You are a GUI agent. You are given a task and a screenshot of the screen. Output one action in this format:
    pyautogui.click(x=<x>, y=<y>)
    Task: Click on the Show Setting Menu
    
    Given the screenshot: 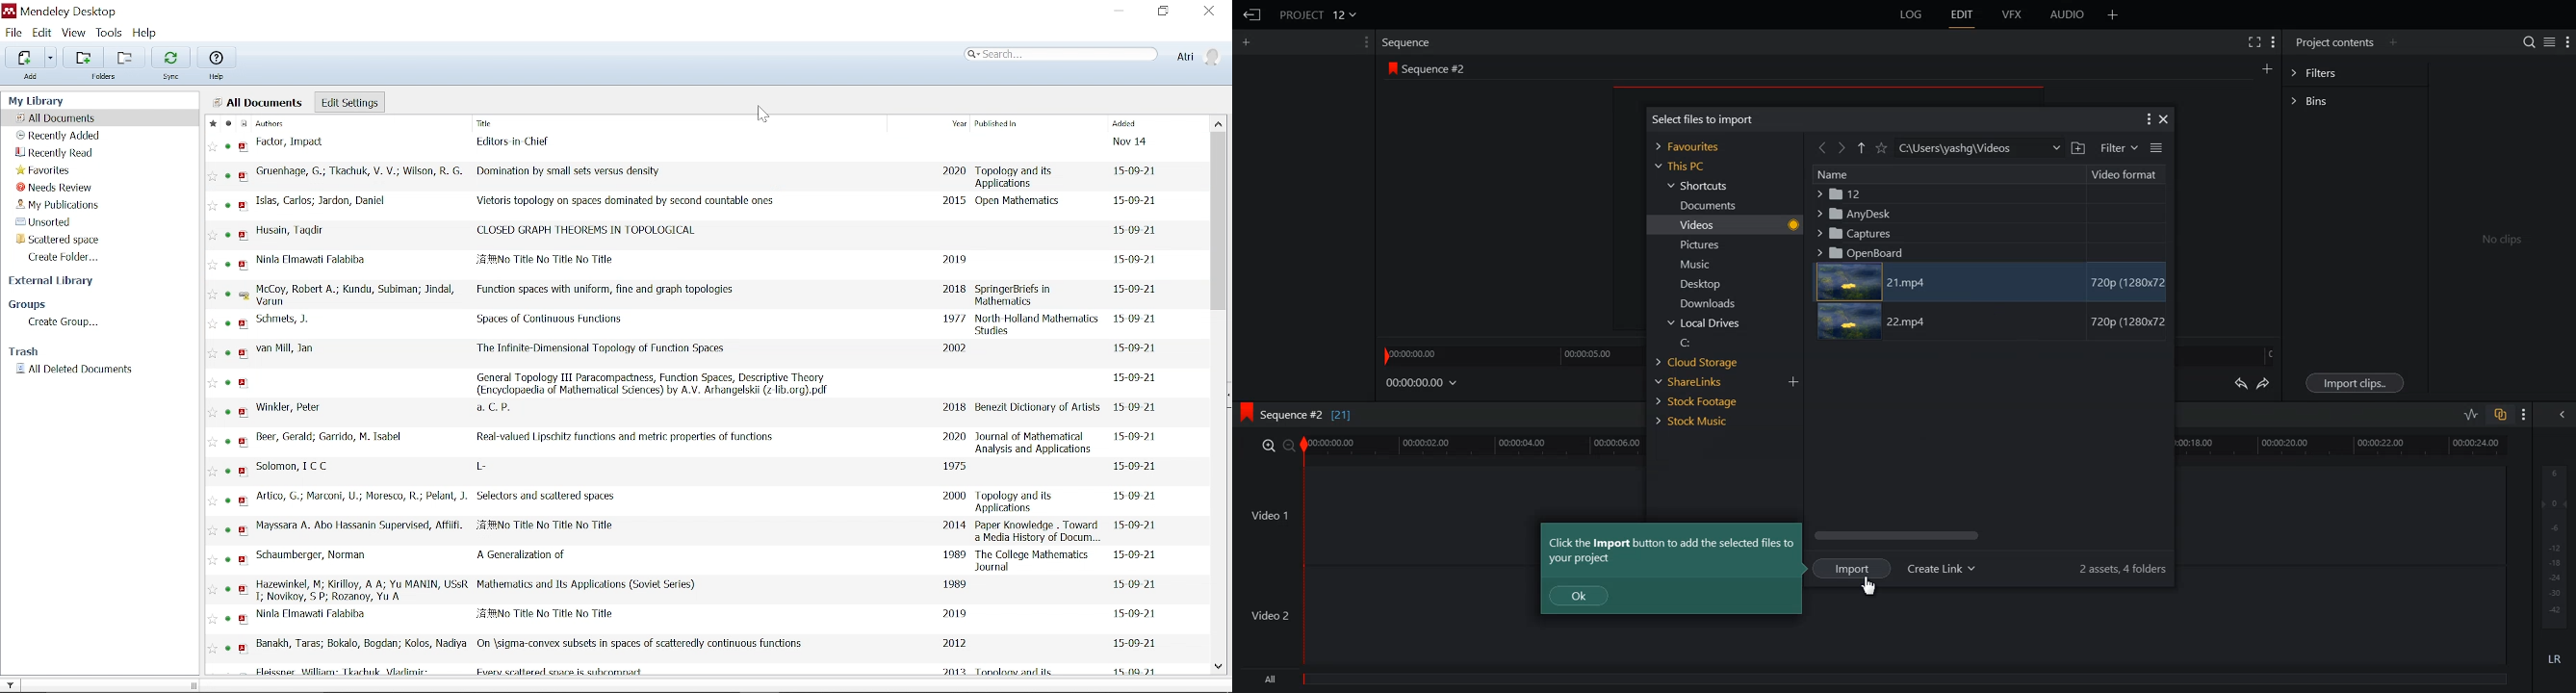 What is the action you would take?
    pyautogui.click(x=2147, y=120)
    